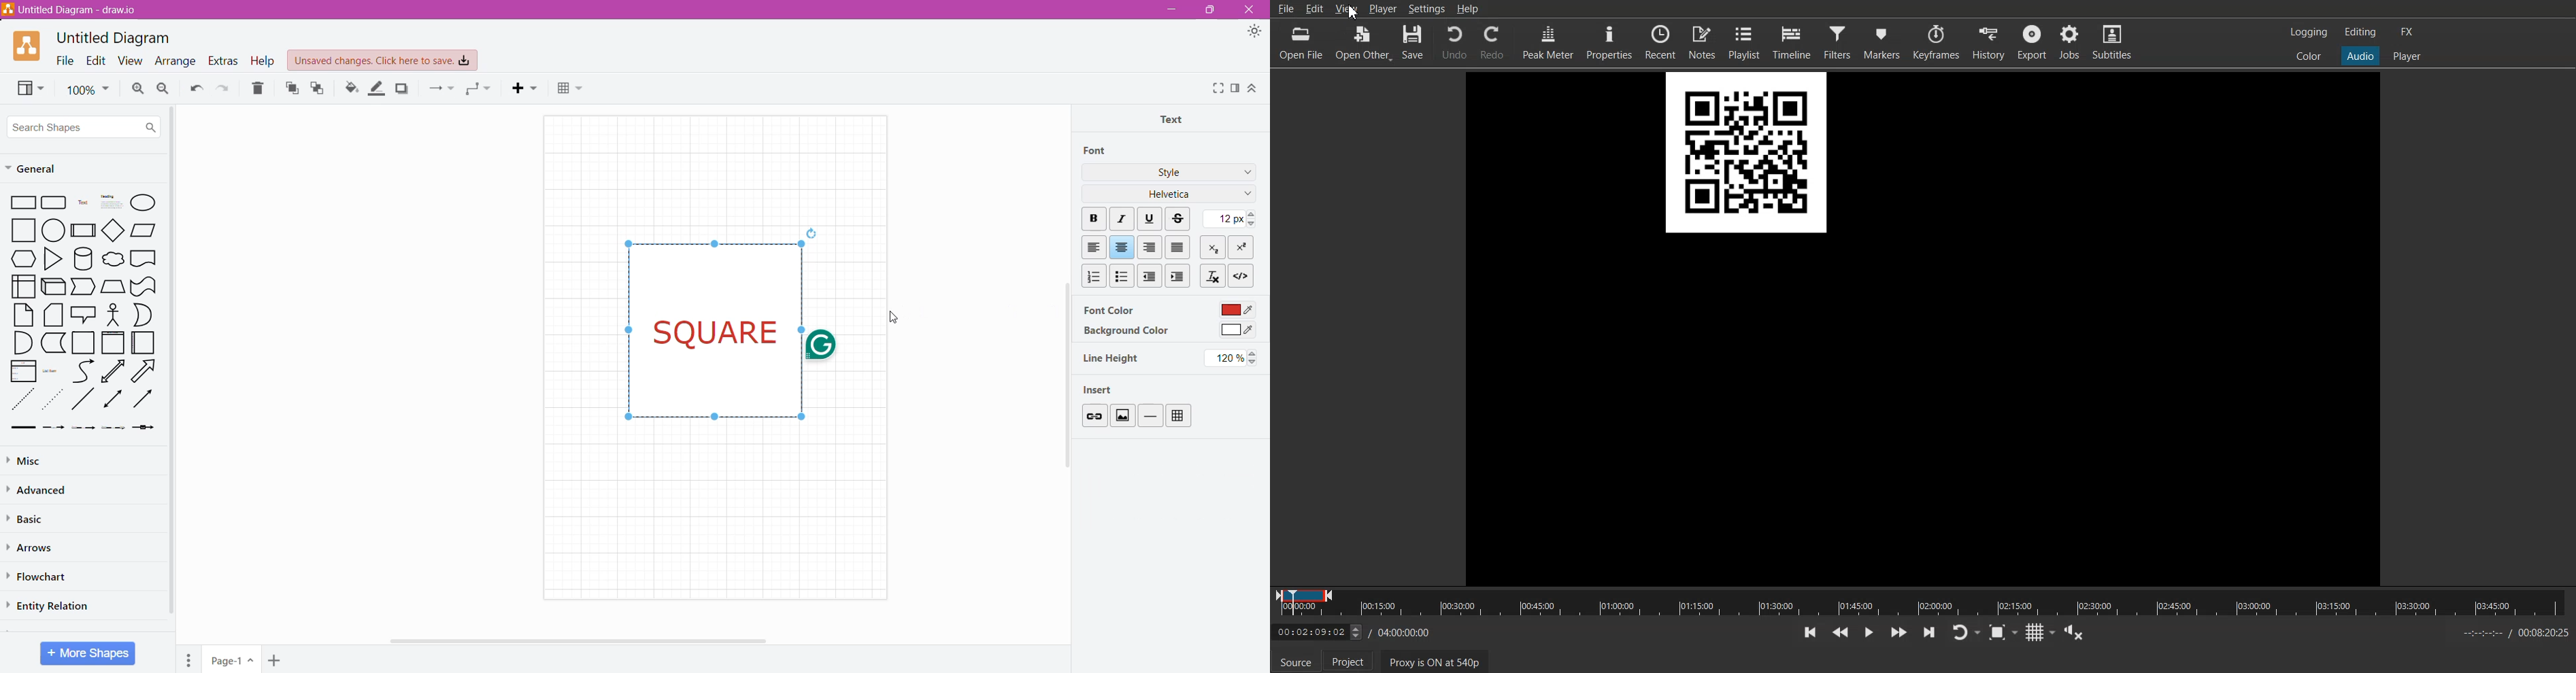 The image size is (2576, 700). Describe the element at coordinates (1179, 219) in the screenshot. I see `Strikethrough` at that location.